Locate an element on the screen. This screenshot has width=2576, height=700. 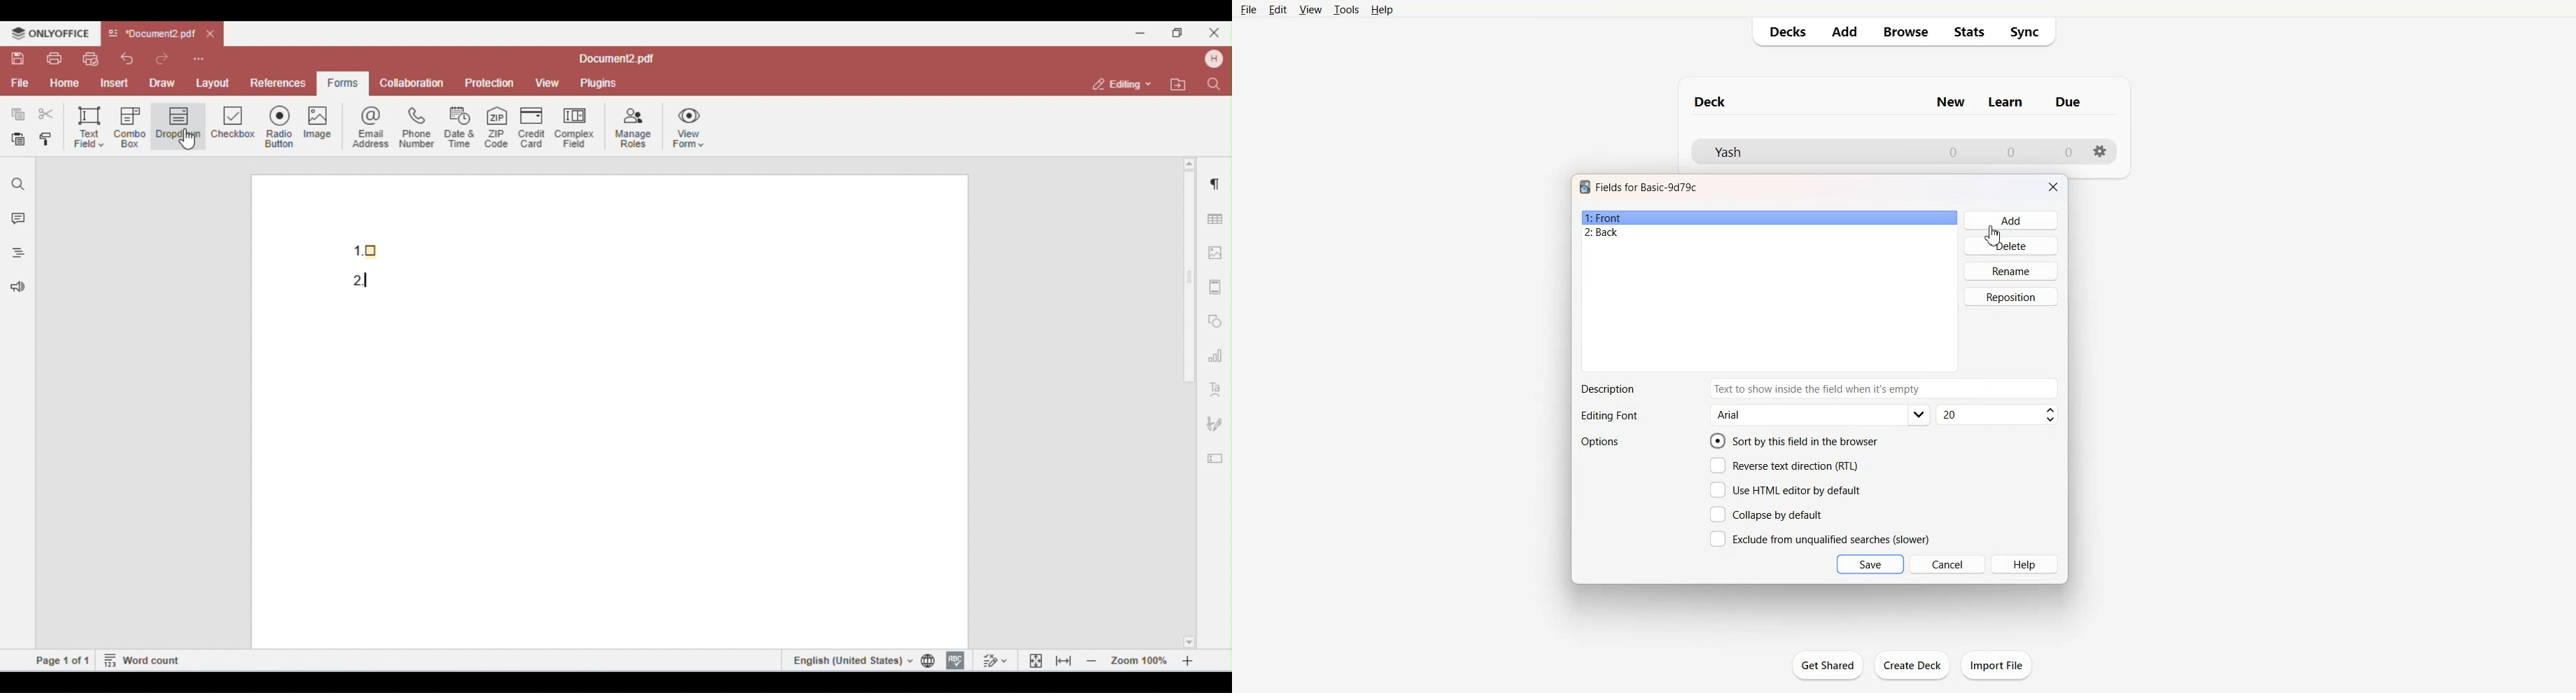
Stats is located at coordinates (1970, 32).